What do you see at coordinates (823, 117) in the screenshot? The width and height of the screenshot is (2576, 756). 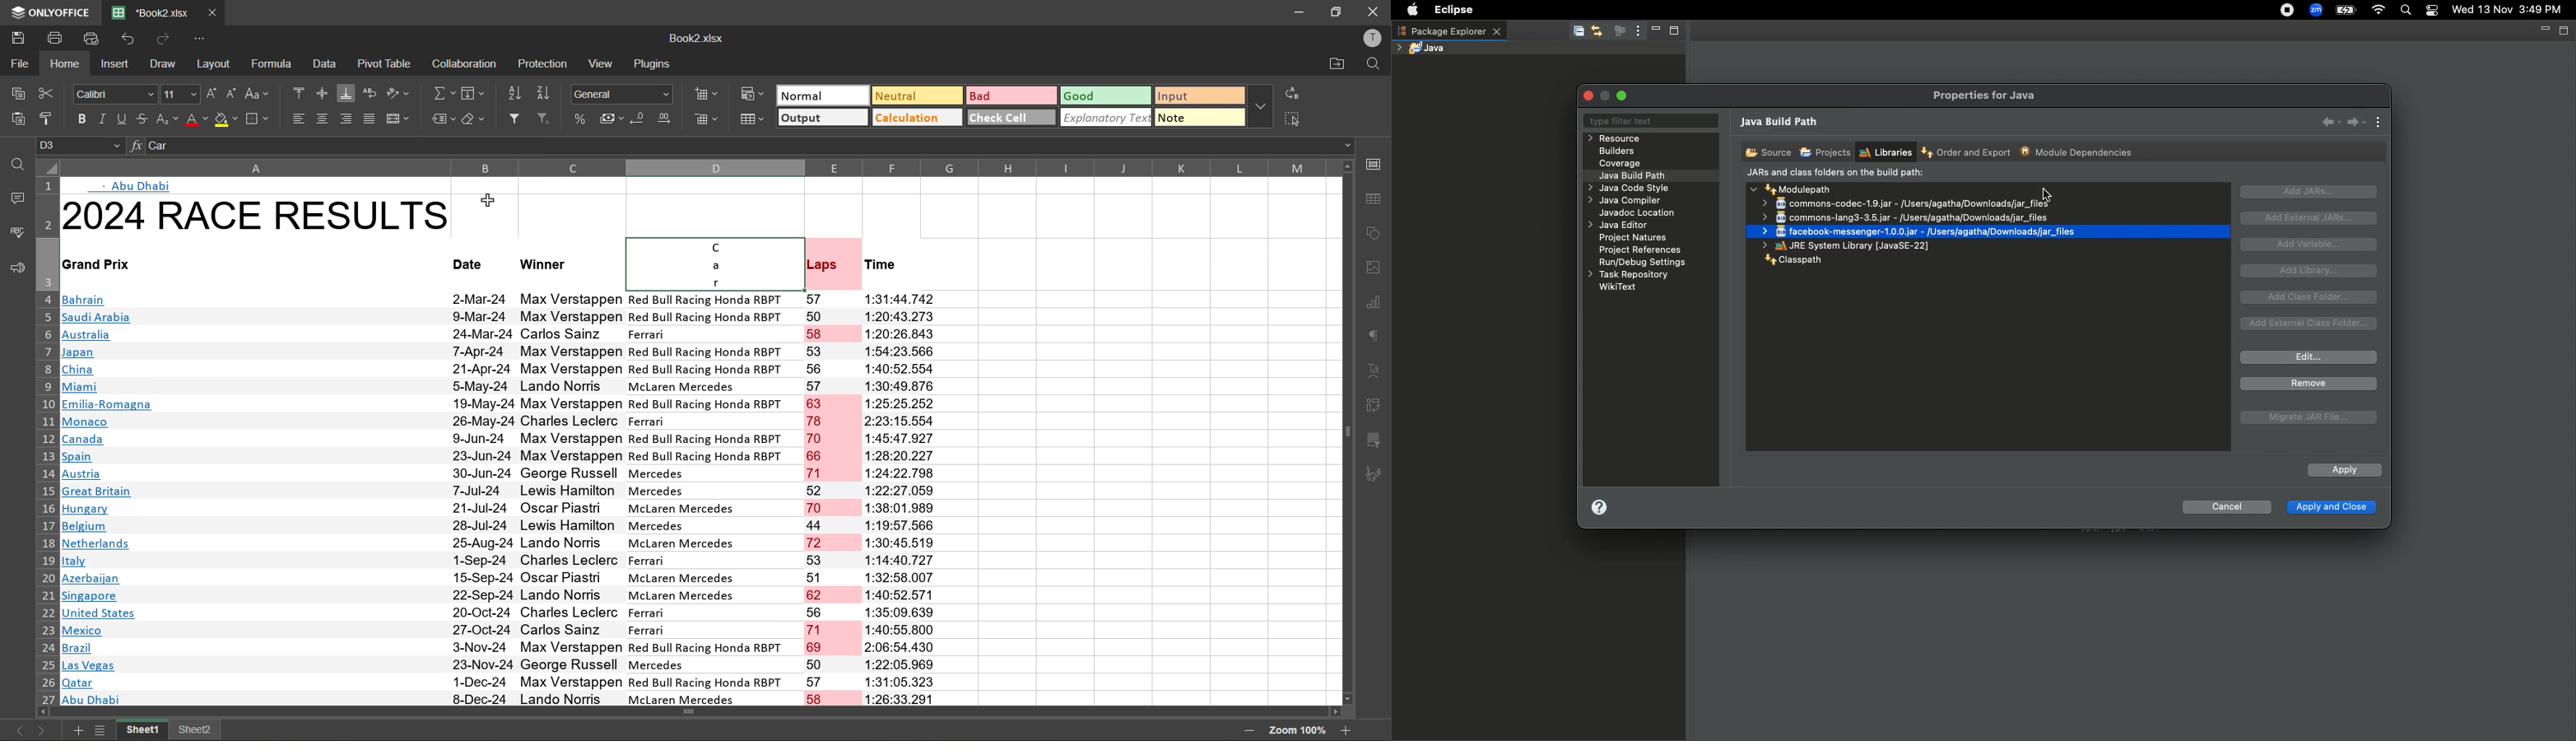 I see `output` at bounding box center [823, 117].